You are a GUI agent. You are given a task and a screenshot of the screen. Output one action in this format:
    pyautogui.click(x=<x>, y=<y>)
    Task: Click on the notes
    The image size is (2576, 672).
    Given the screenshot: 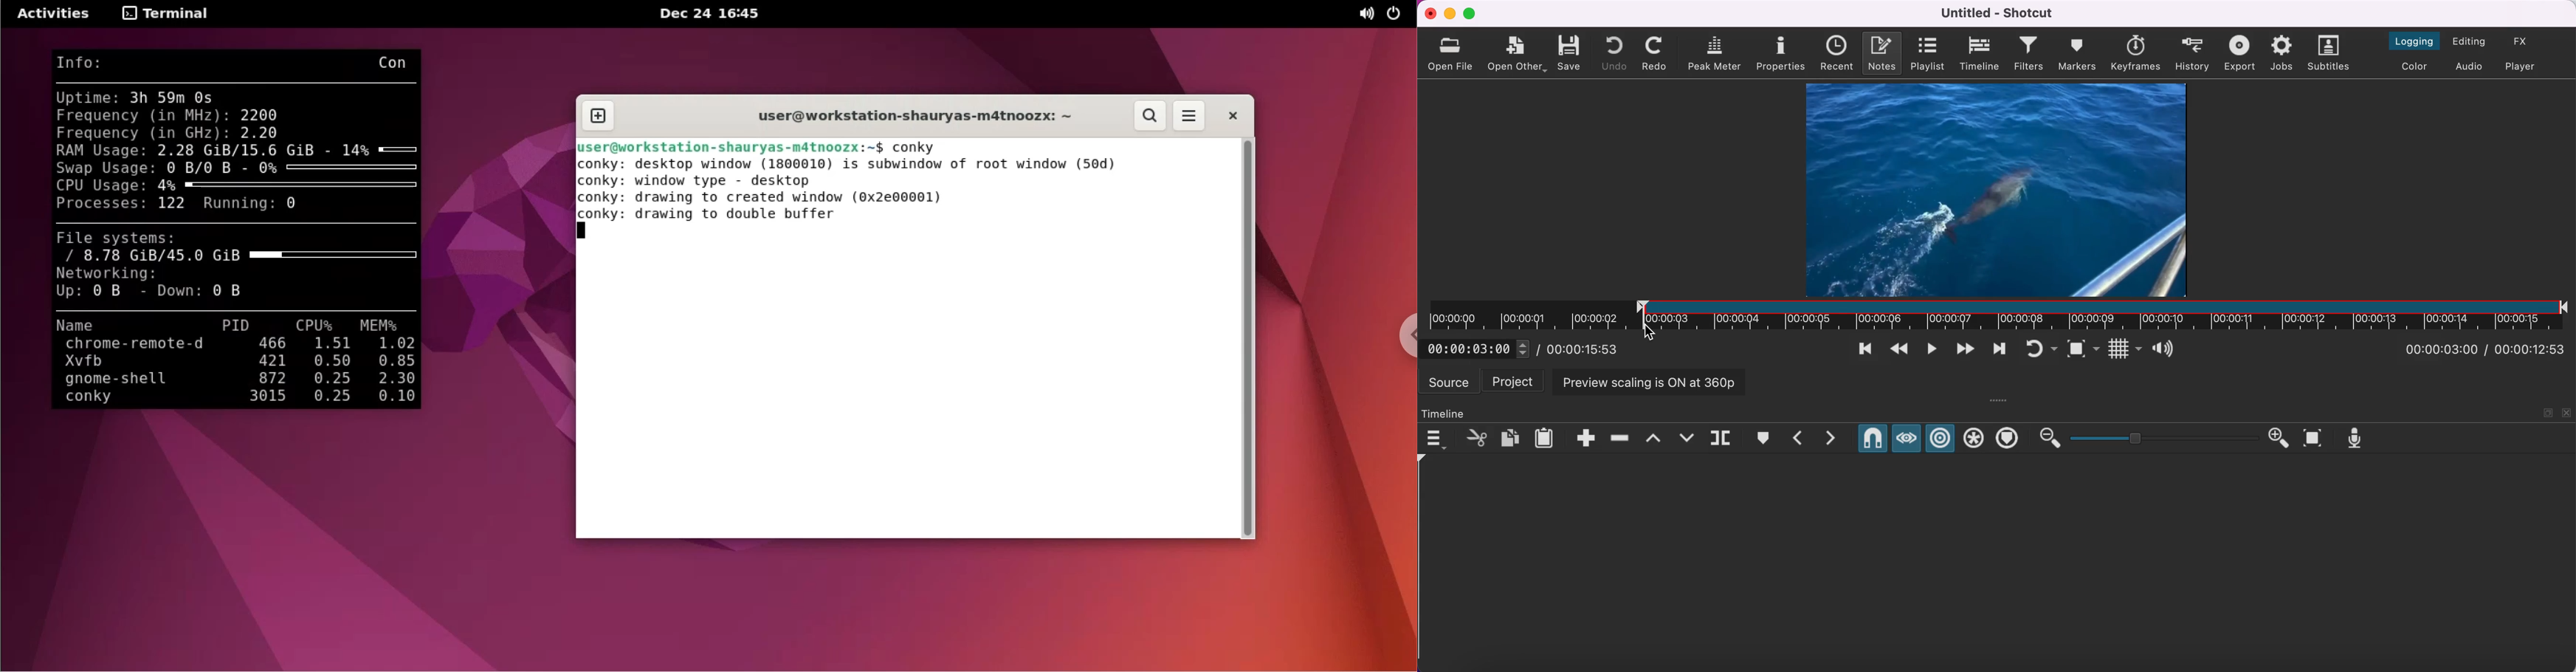 What is the action you would take?
    pyautogui.click(x=1883, y=53)
    